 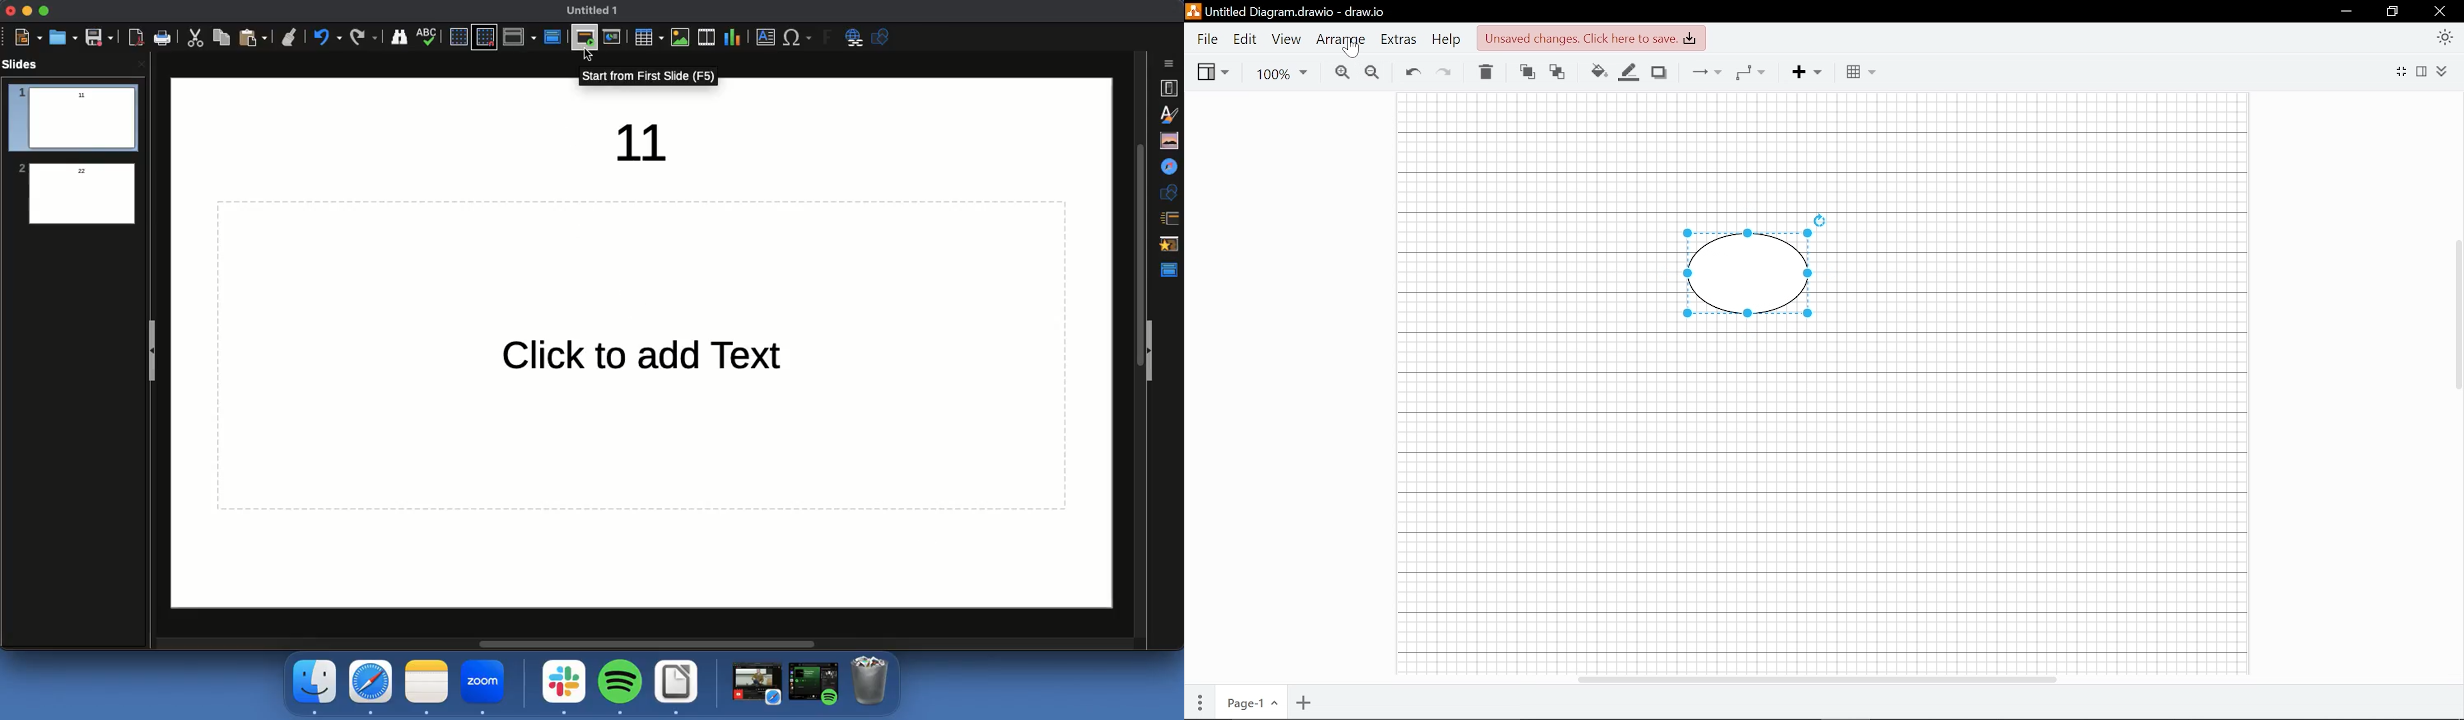 I want to click on slide 1, so click(x=75, y=117).